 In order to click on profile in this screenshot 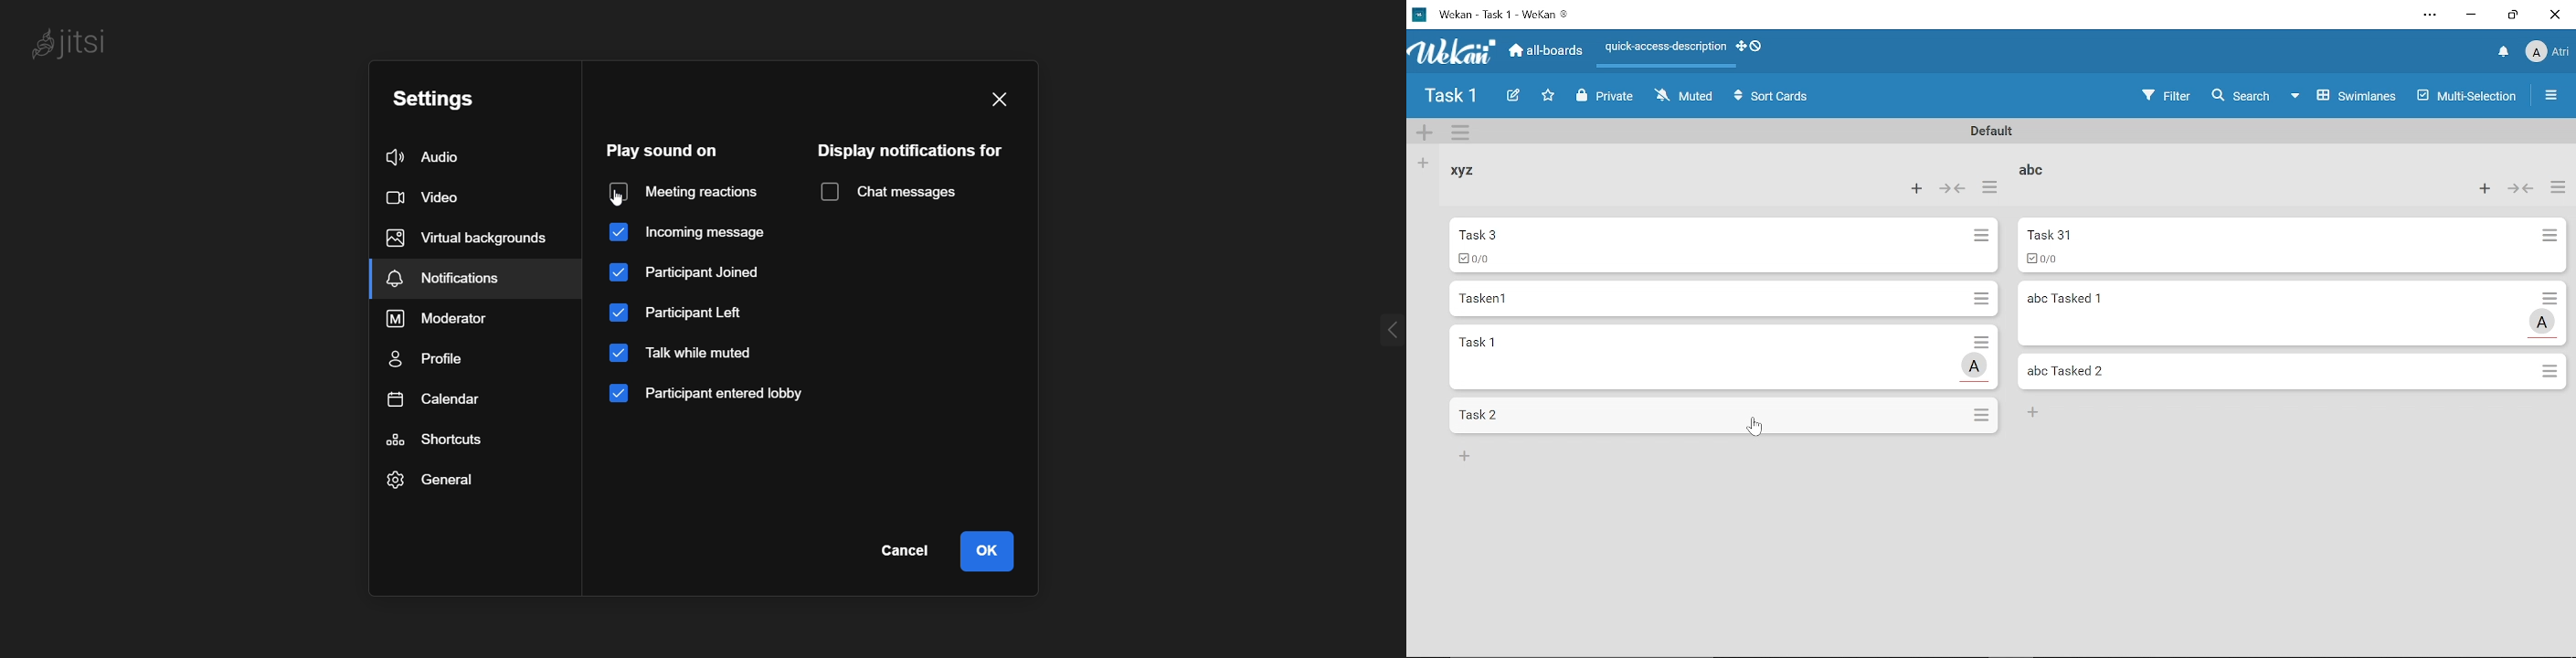, I will do `click(435, 357)`.